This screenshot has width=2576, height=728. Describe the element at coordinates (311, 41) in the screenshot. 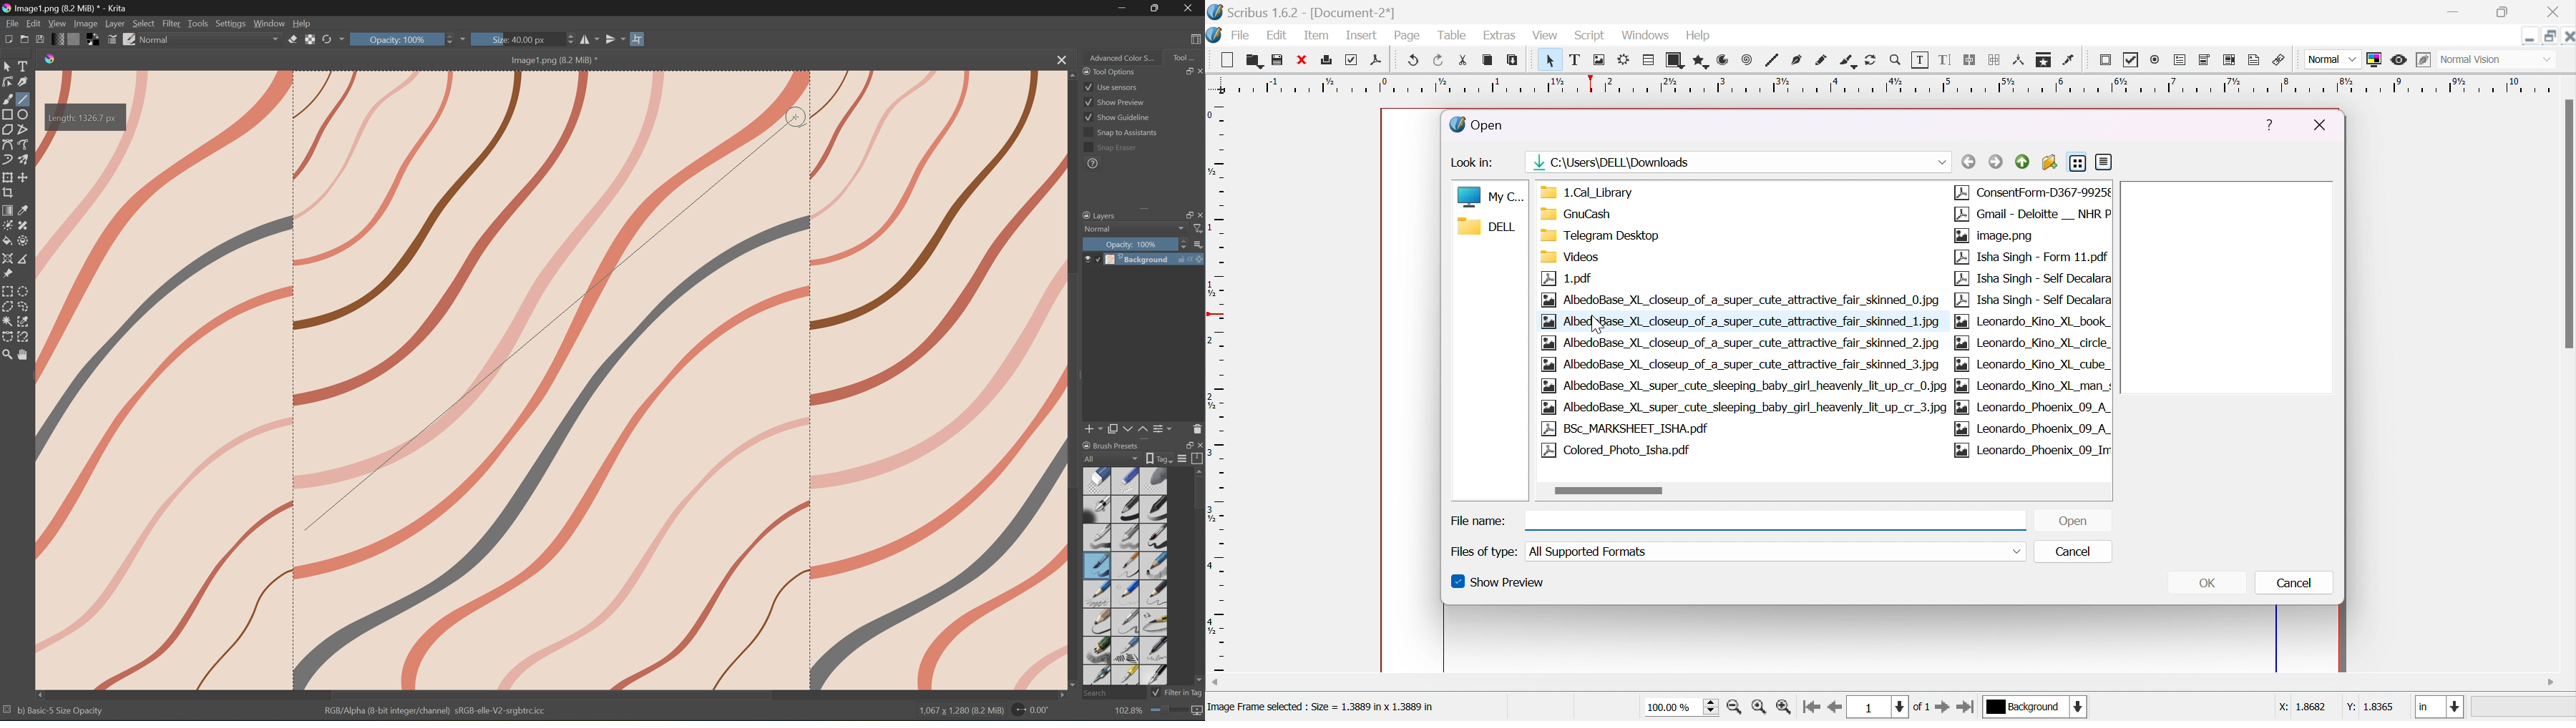

I see `Preserve alpha` at that location.